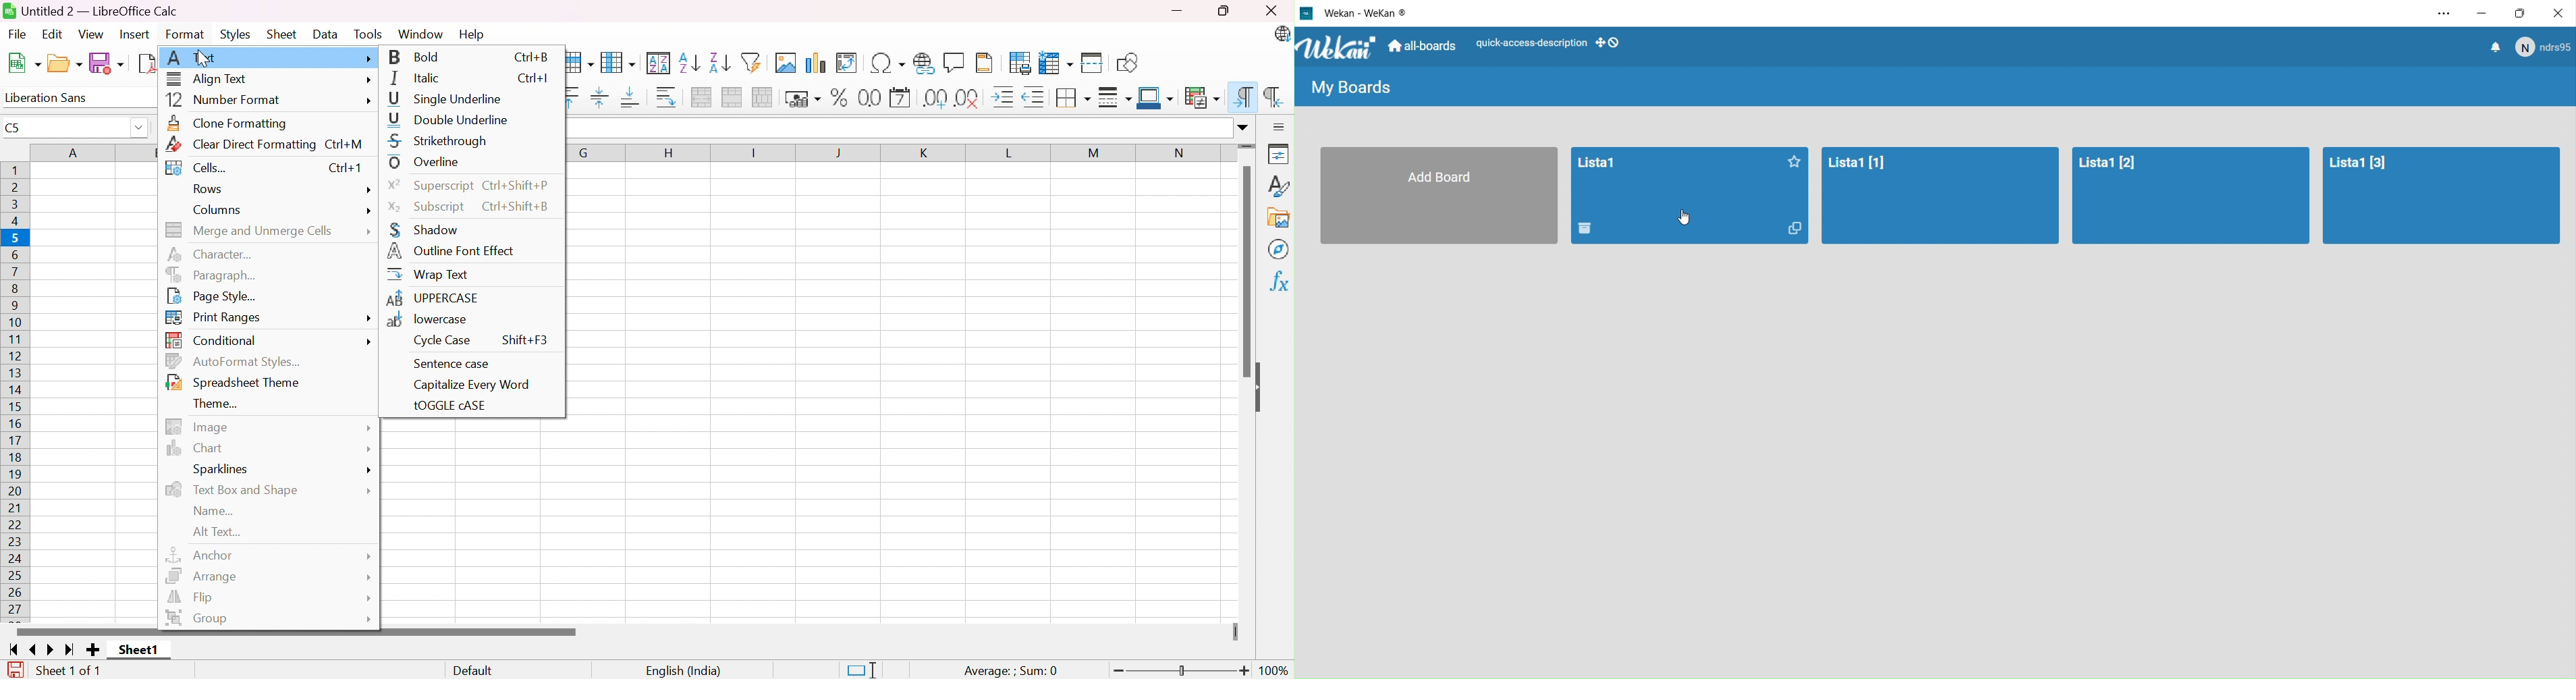  Describe the element at coordinates (90, 10) in the screenshot. I see `Untitled 4 - LibreOffice Calc` at that location.